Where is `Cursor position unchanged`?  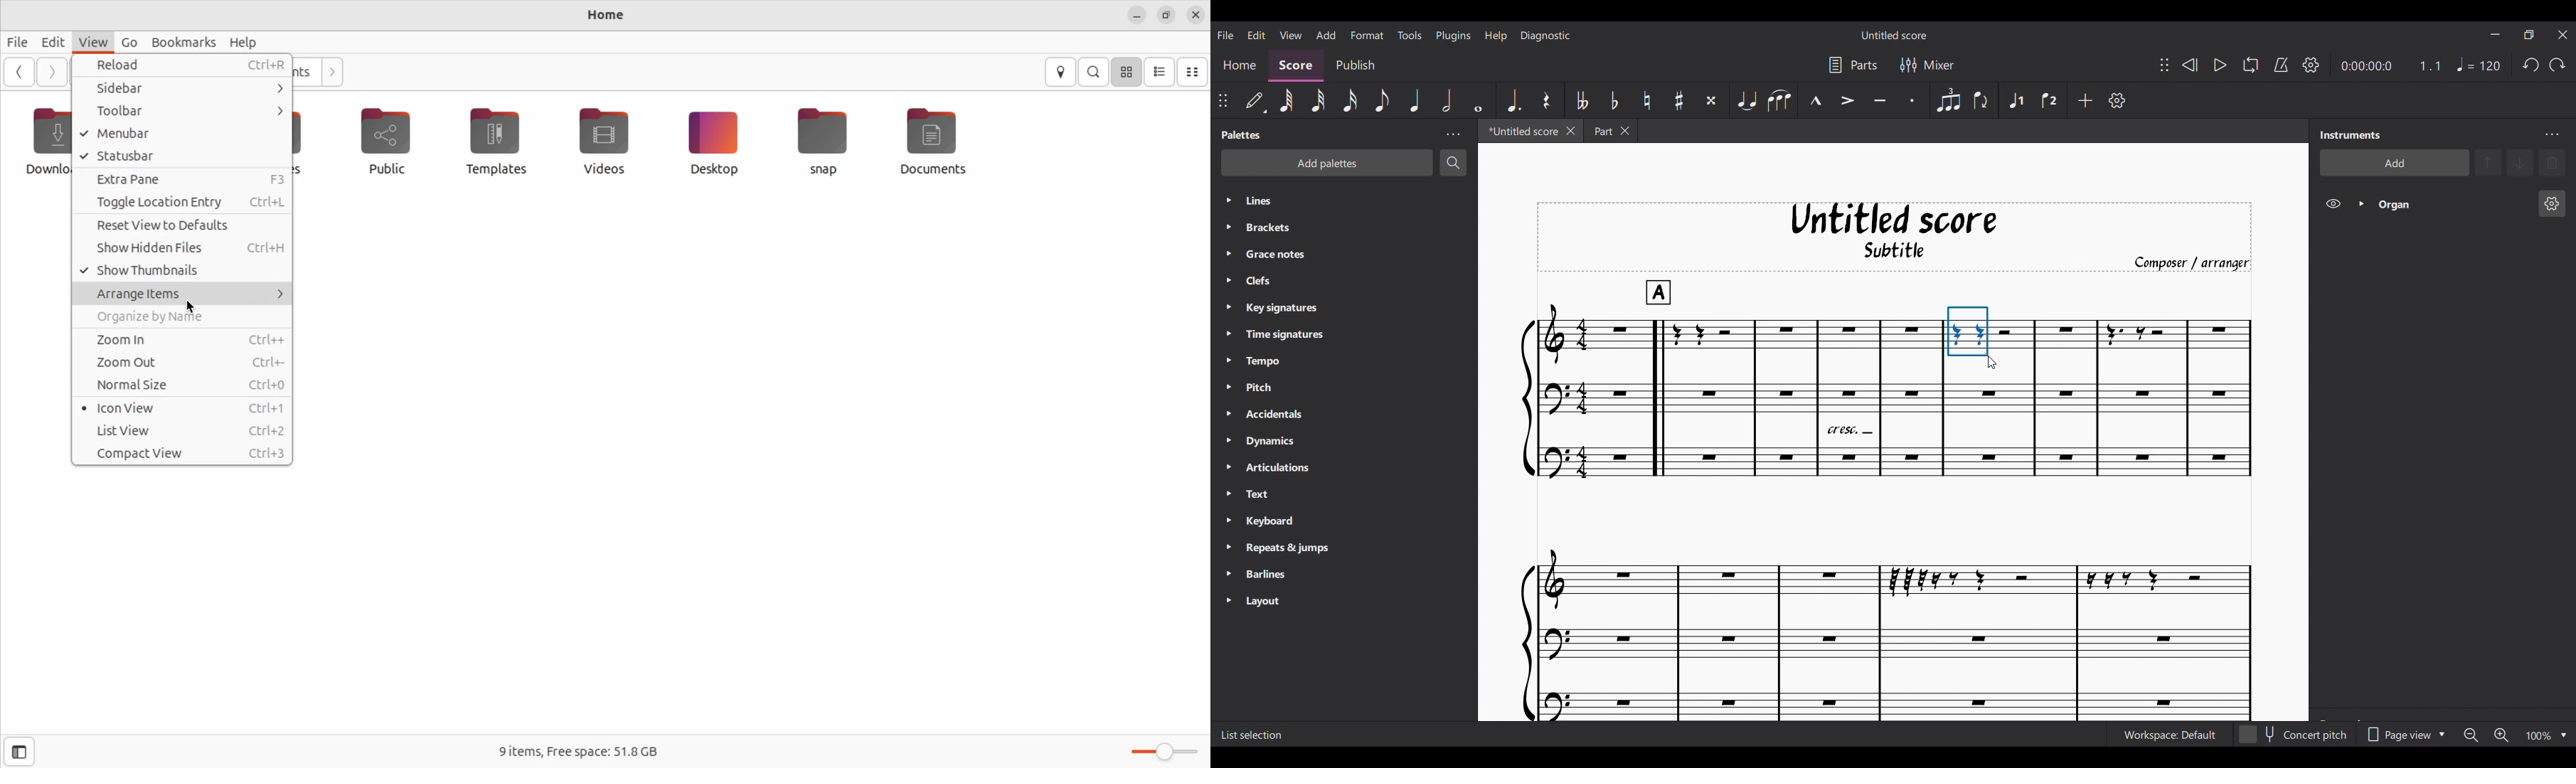 Cursor position unchanged is located at coordinates (1991, 362).